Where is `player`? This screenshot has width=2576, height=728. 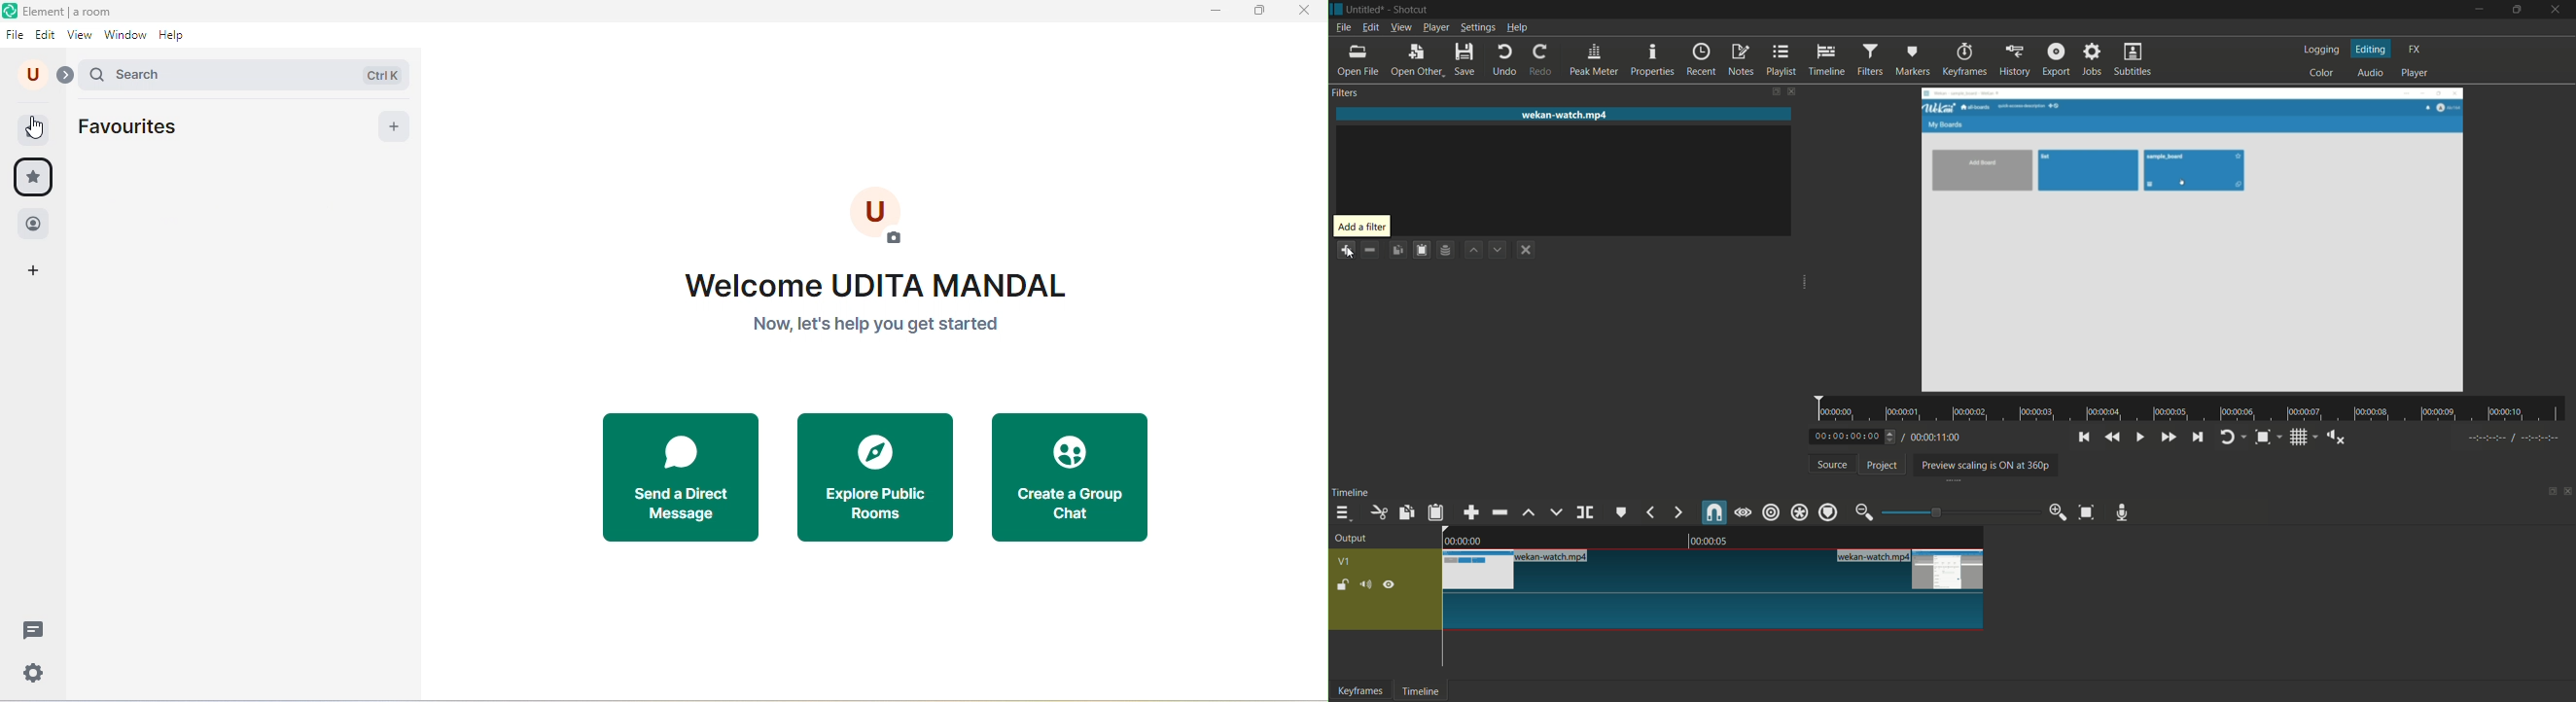 player is located at coordinates (2417, 73).